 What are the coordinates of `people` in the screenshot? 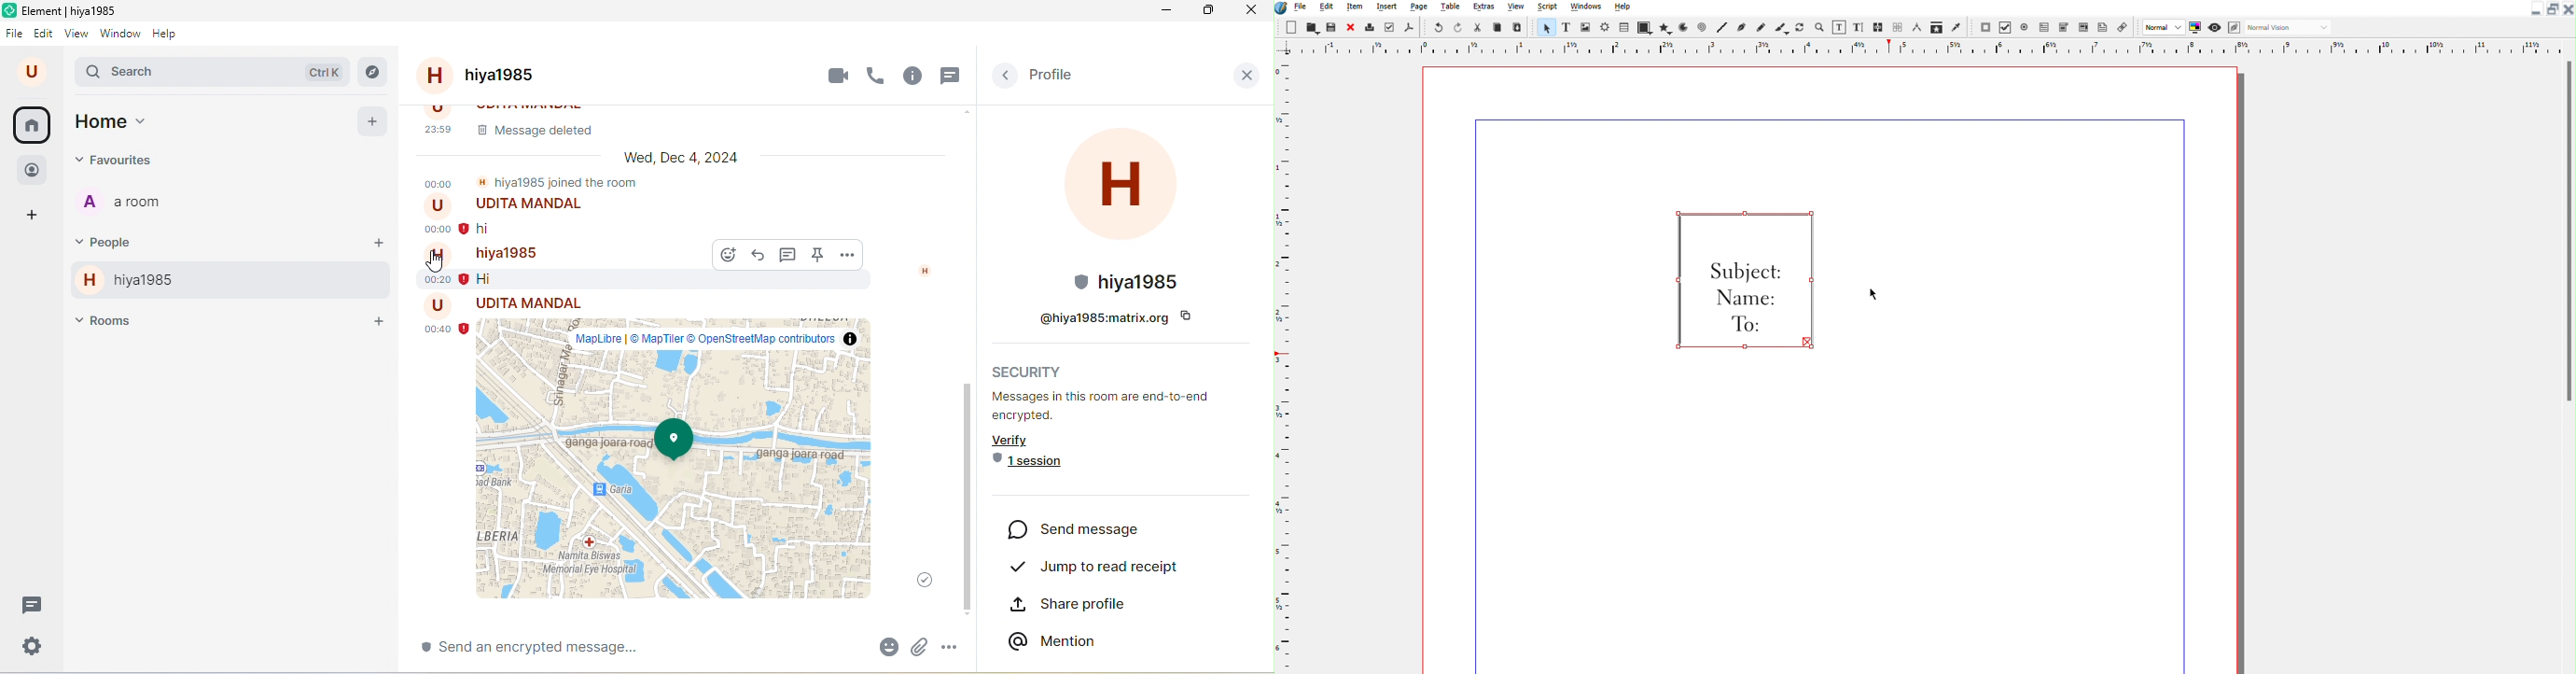 It's located at (111, 241).